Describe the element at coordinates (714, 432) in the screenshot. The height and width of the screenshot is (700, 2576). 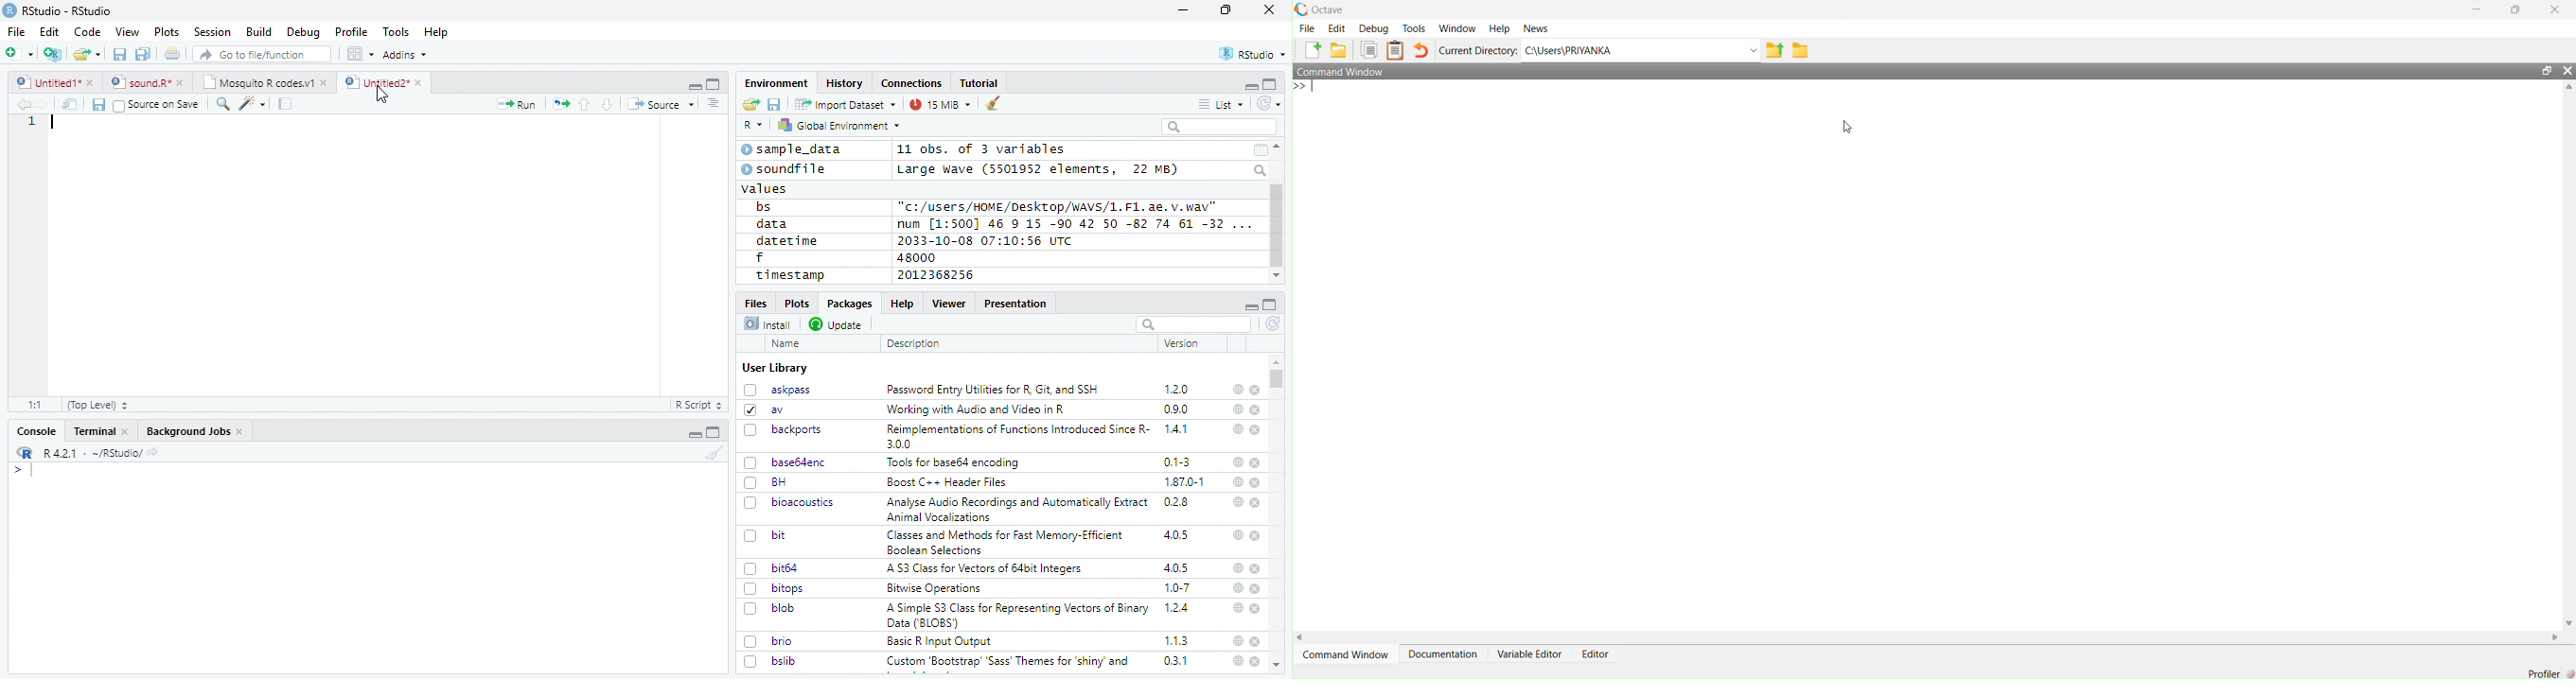
I see `Full screen` at that location.